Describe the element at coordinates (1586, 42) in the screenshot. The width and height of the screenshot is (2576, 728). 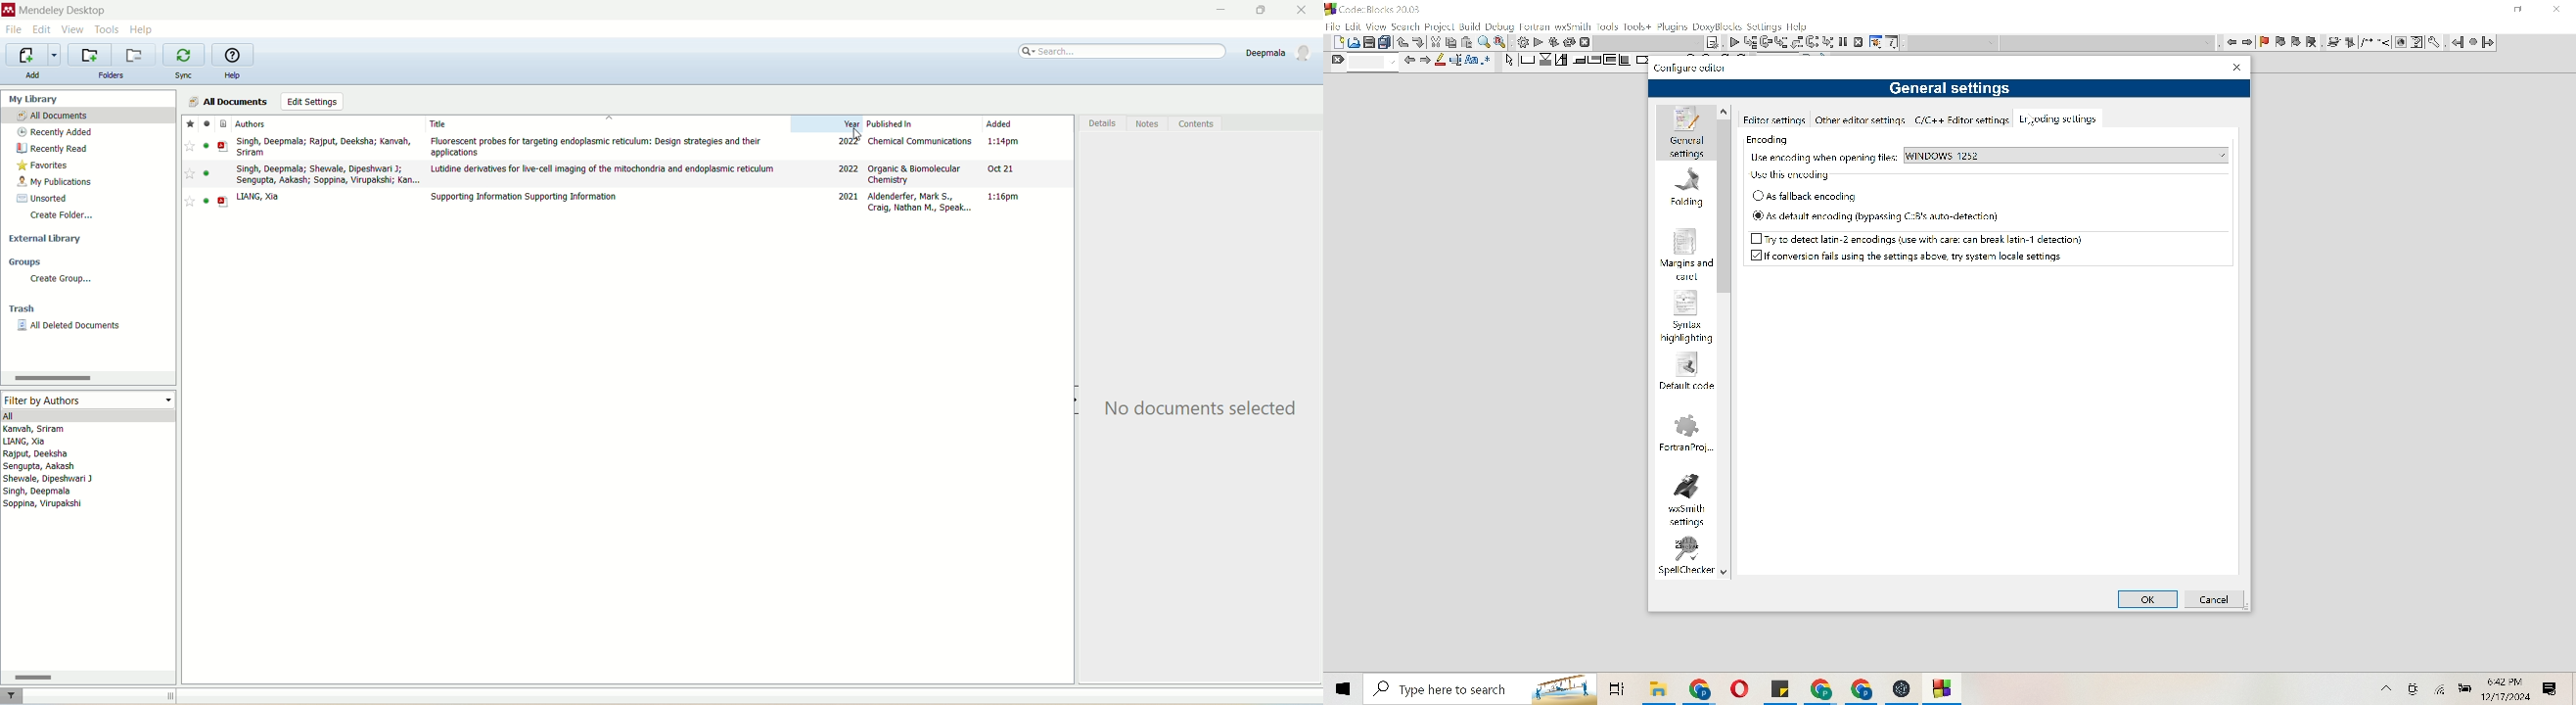
I see `Cancel` at that location.